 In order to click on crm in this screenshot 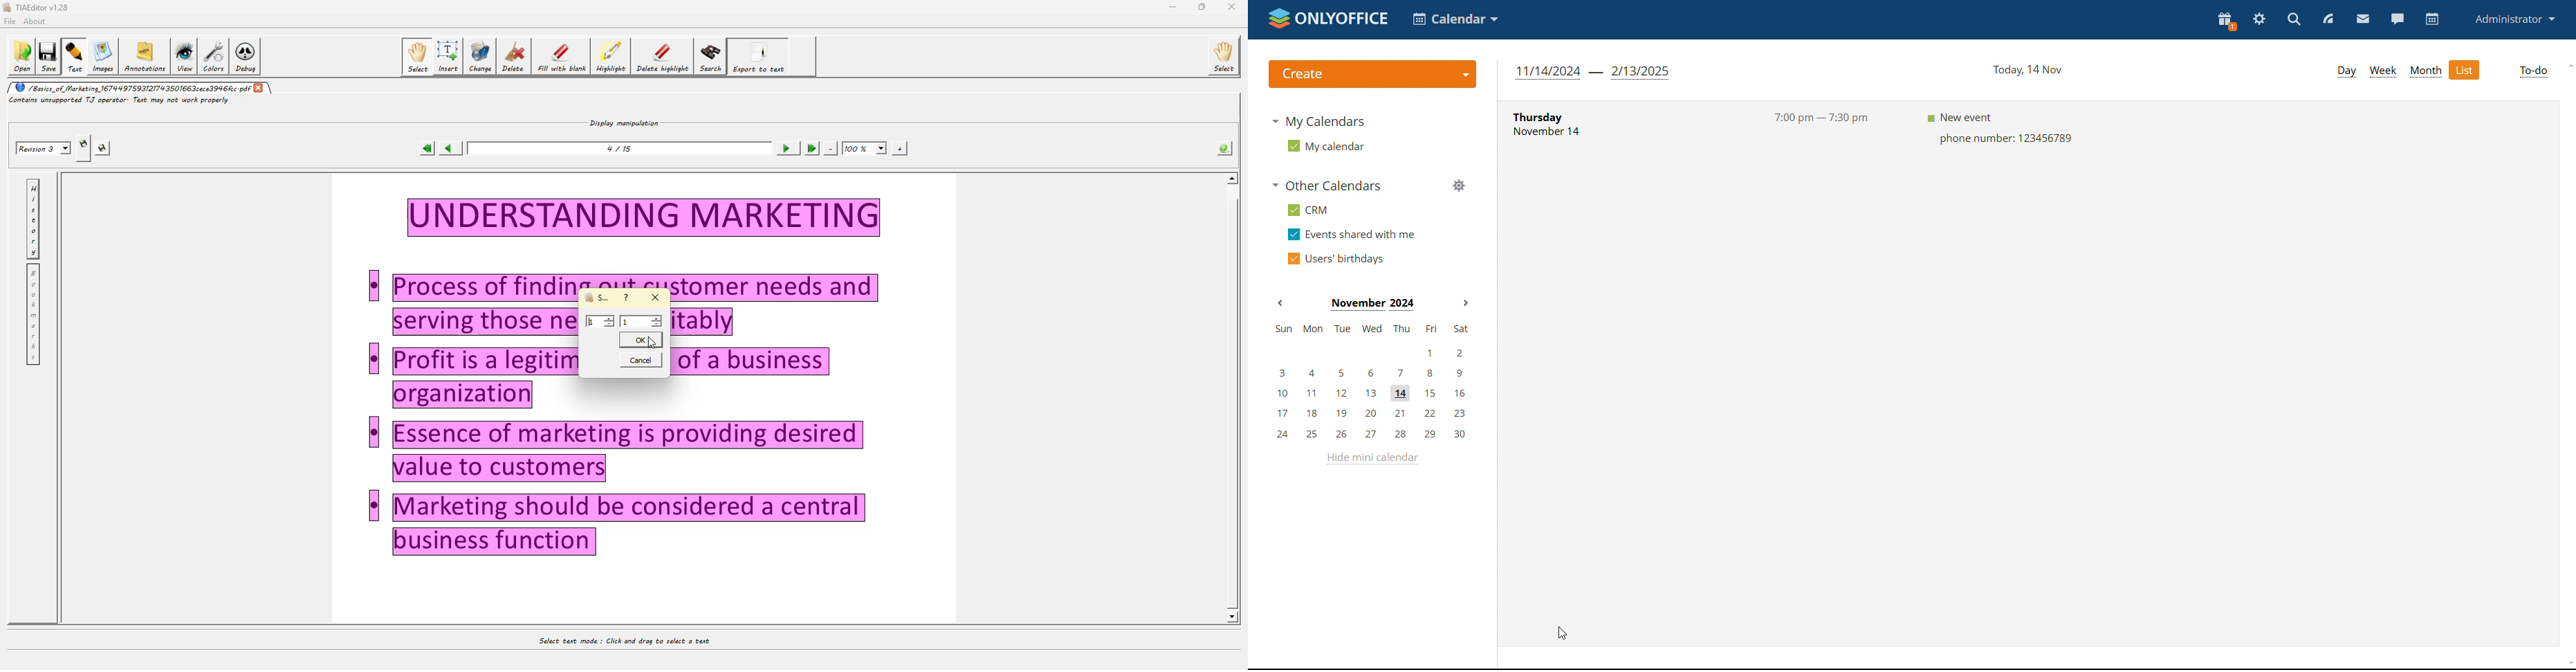, I will do `click(1306, 210)`.